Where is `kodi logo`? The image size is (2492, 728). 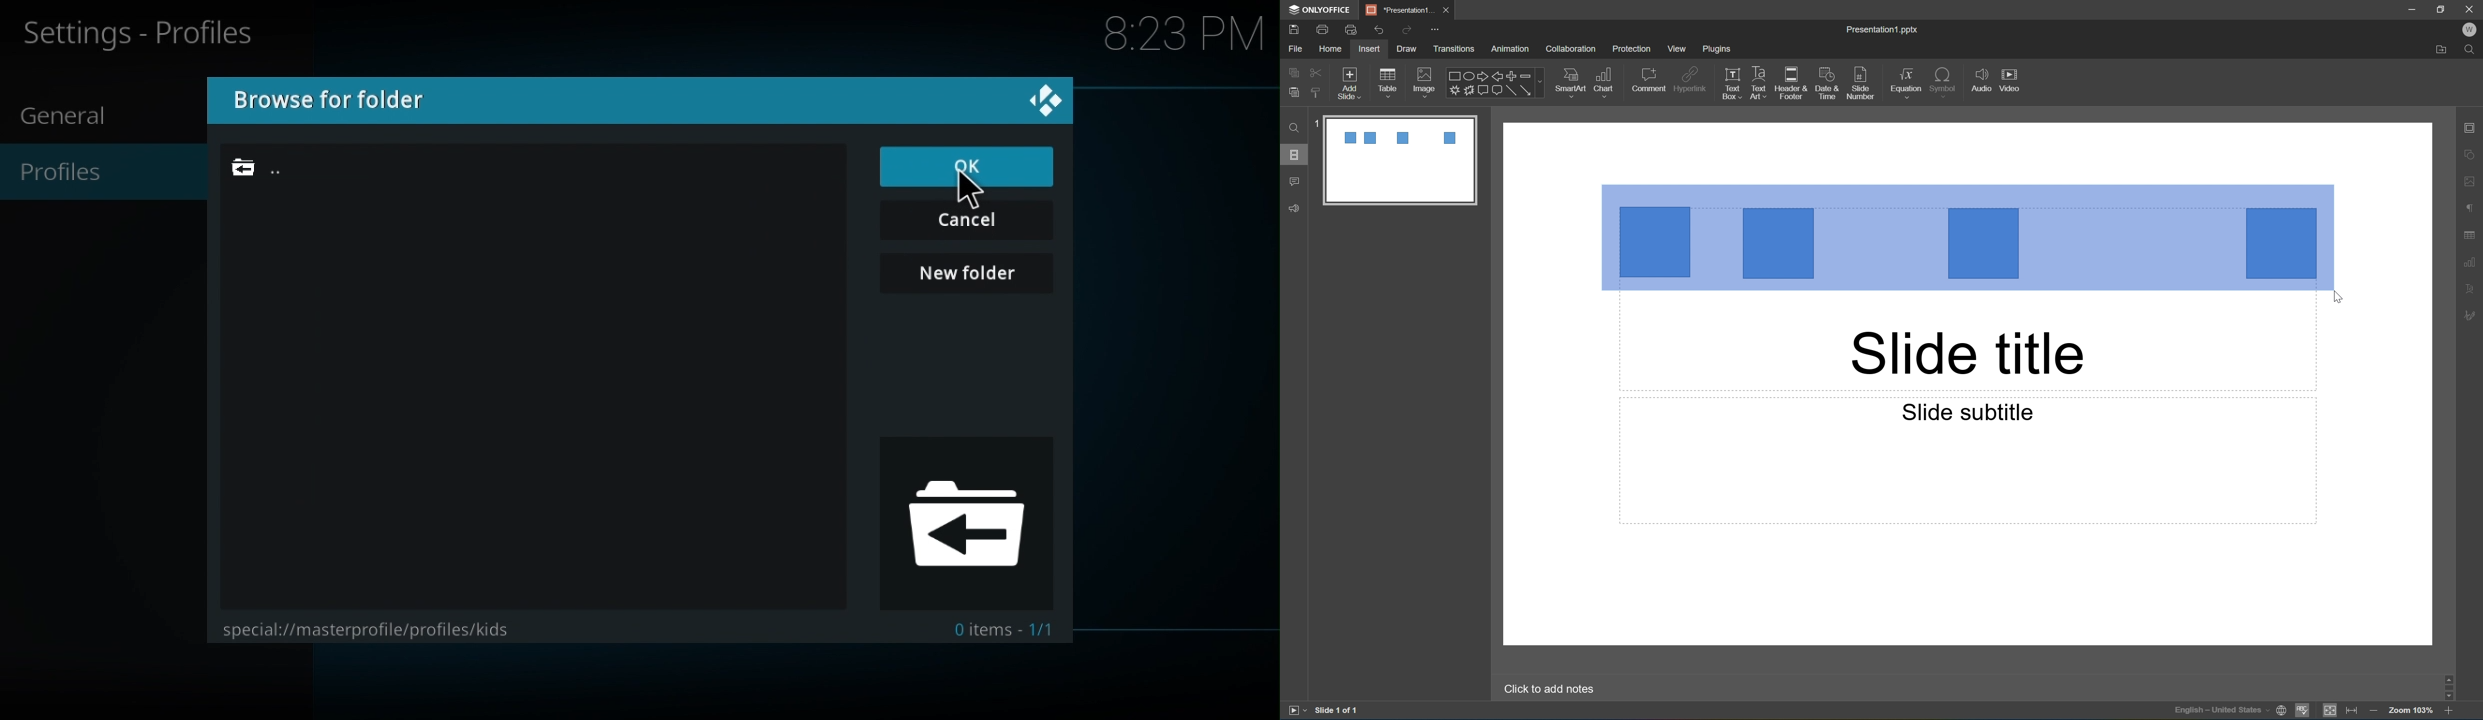 kodi logo is located at coordinates (1047, 102).